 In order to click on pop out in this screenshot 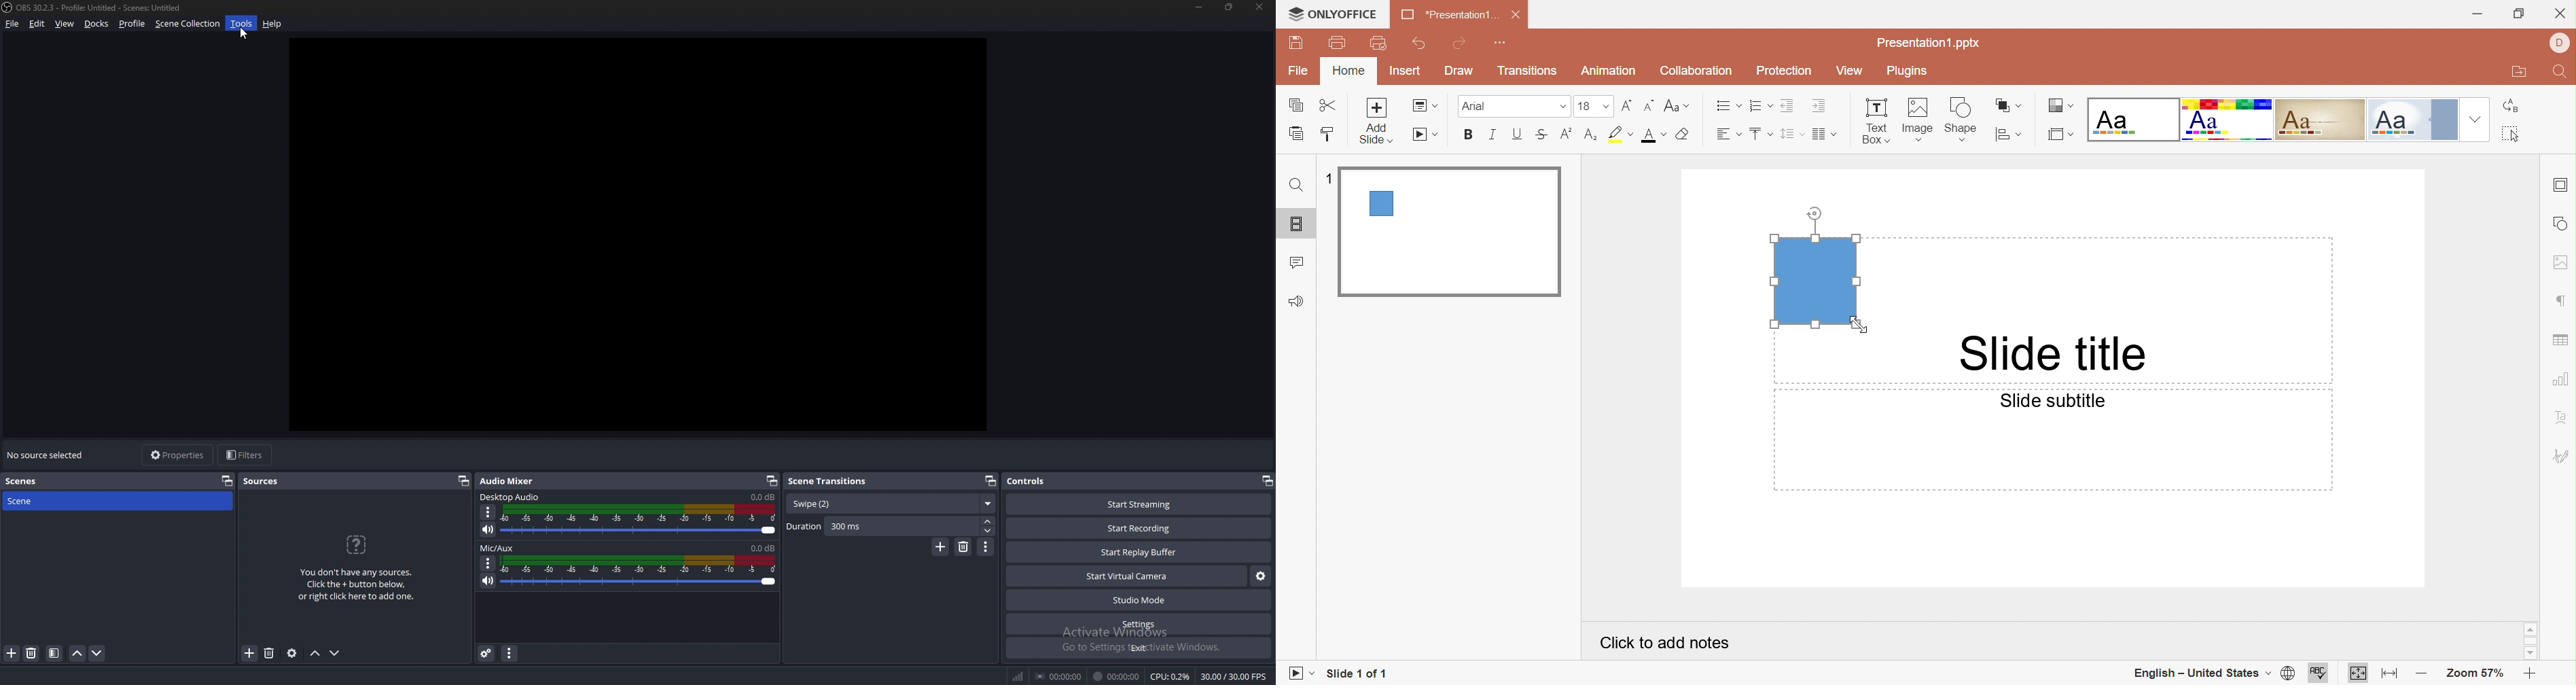, I will do `click(227, 480)`.